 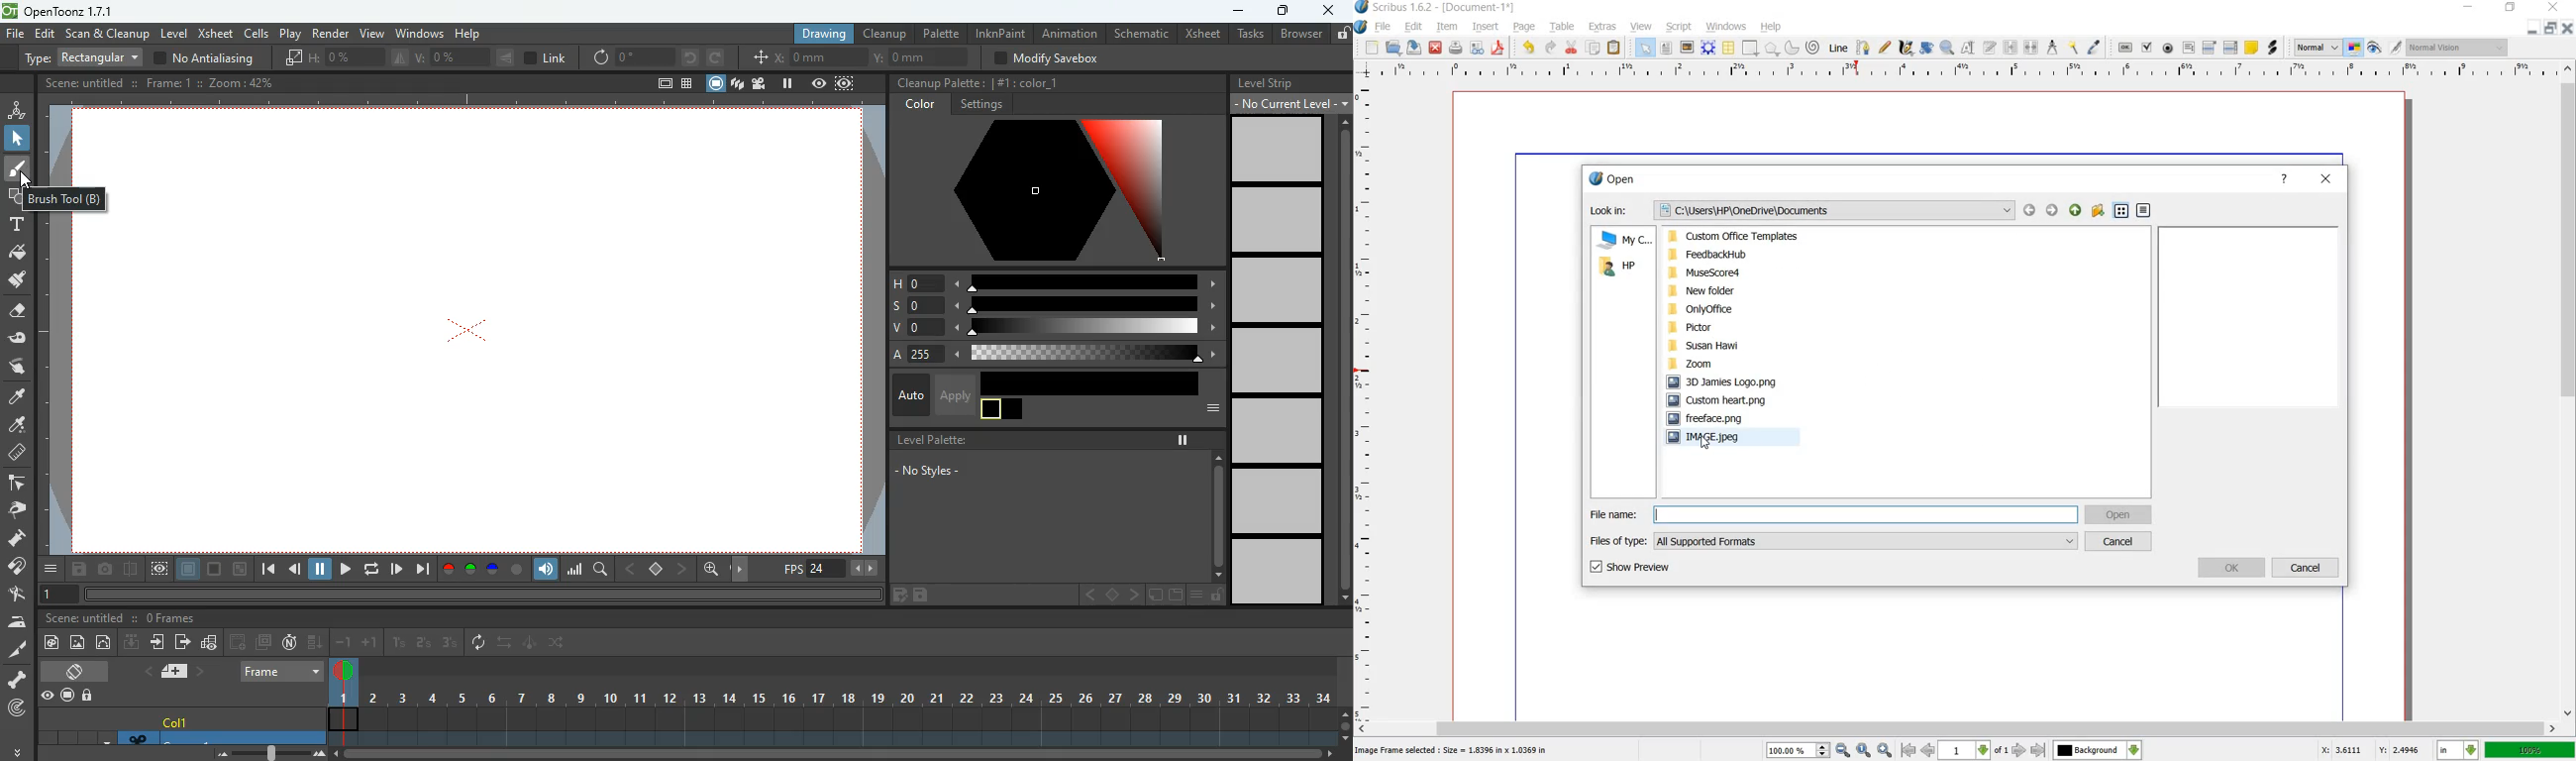 I want to click on script, so click(x=1678, y=26).